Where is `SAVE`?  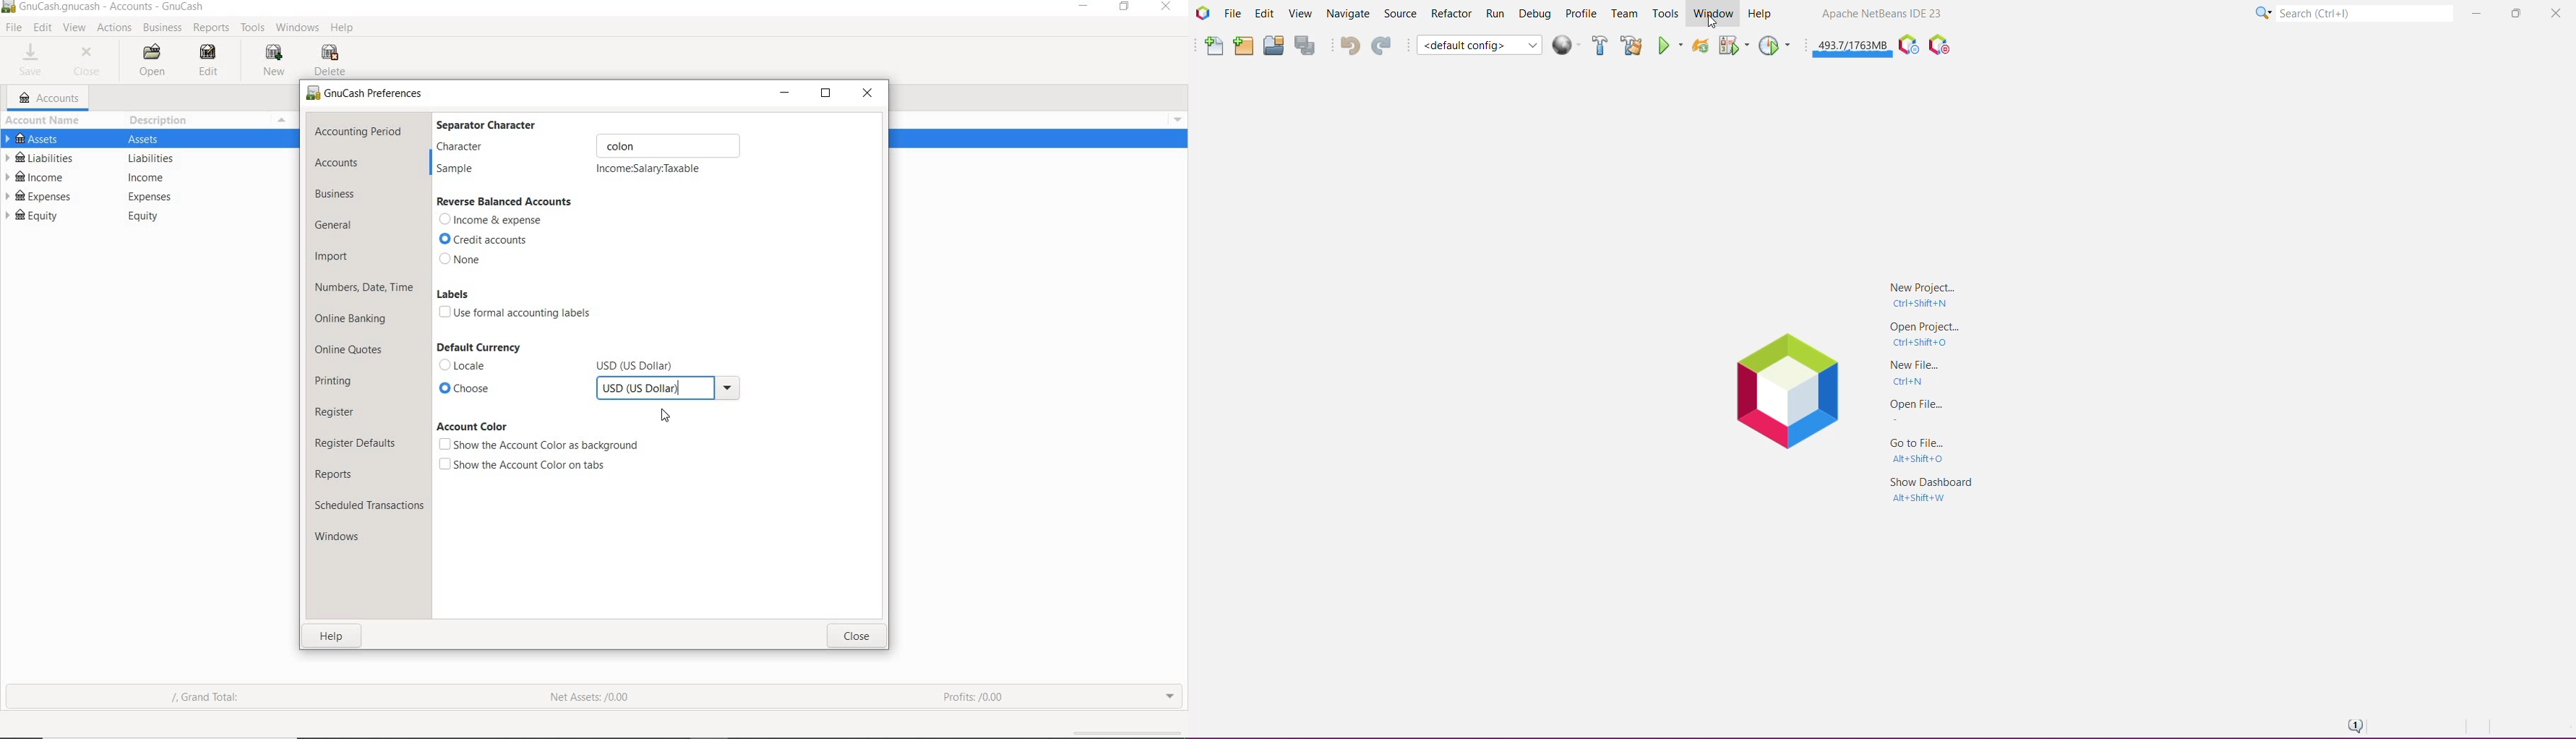 SAVE is located at coordinates (33, 61).